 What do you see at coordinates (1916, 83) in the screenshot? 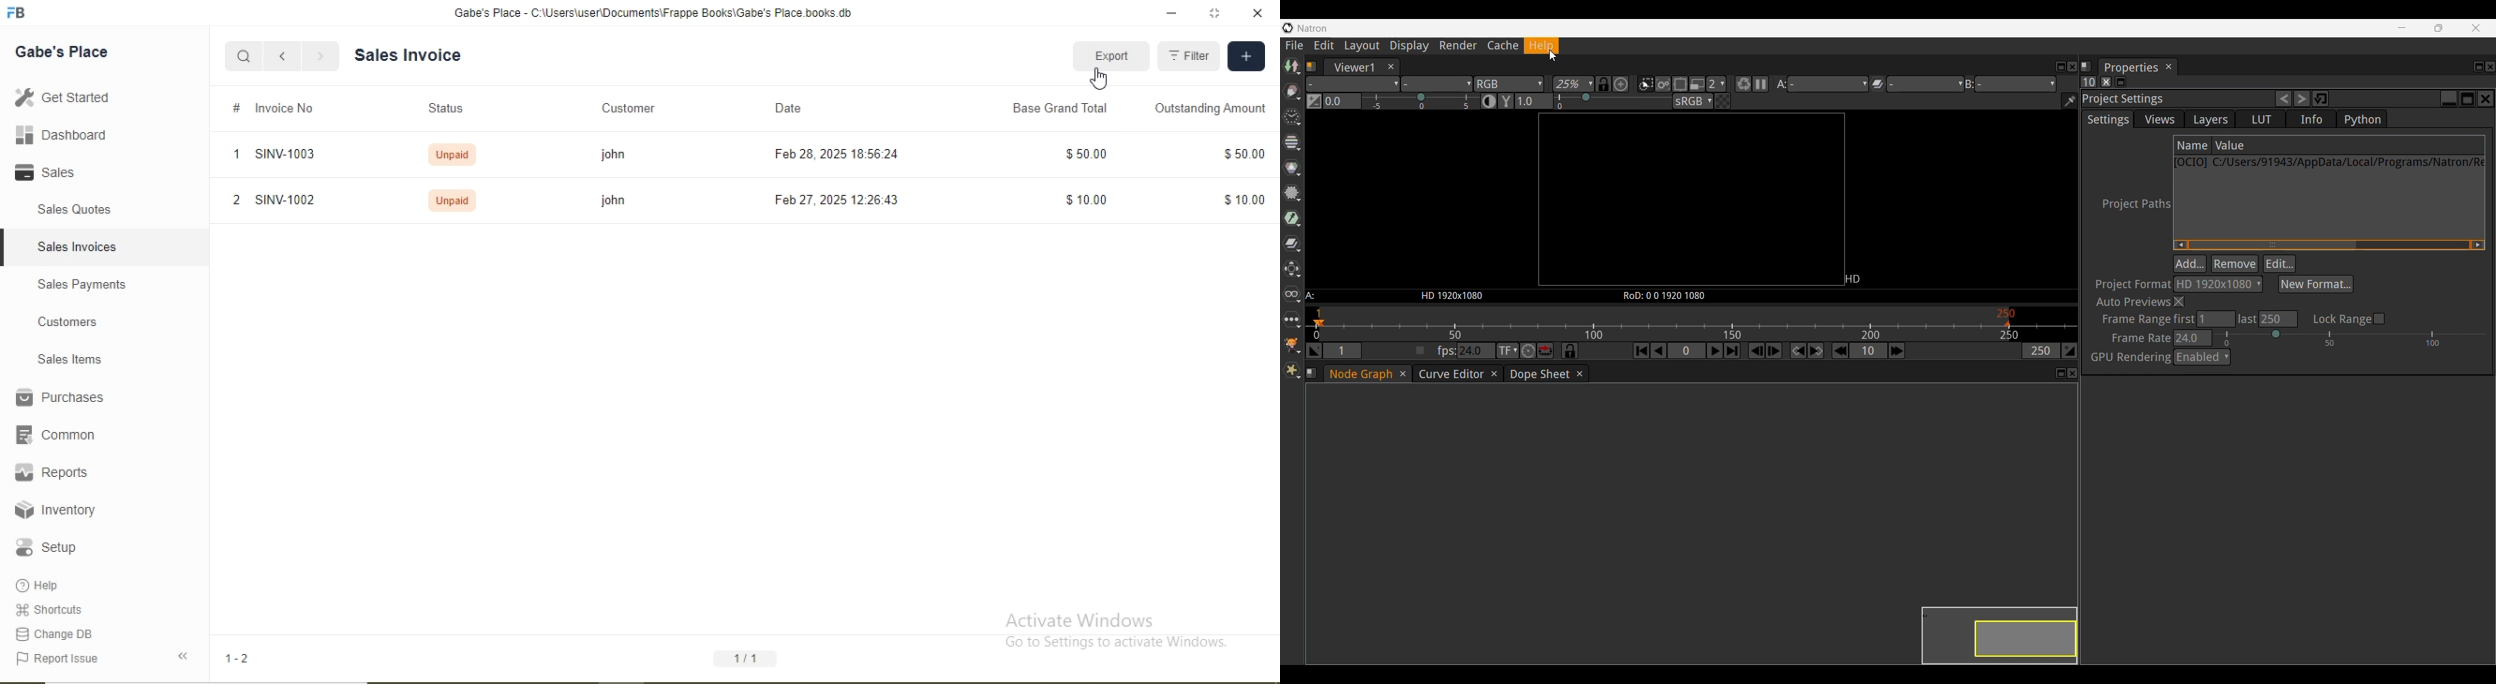
I see `Operation applied between viewer input A and B` at bounding box center [1916, 83].